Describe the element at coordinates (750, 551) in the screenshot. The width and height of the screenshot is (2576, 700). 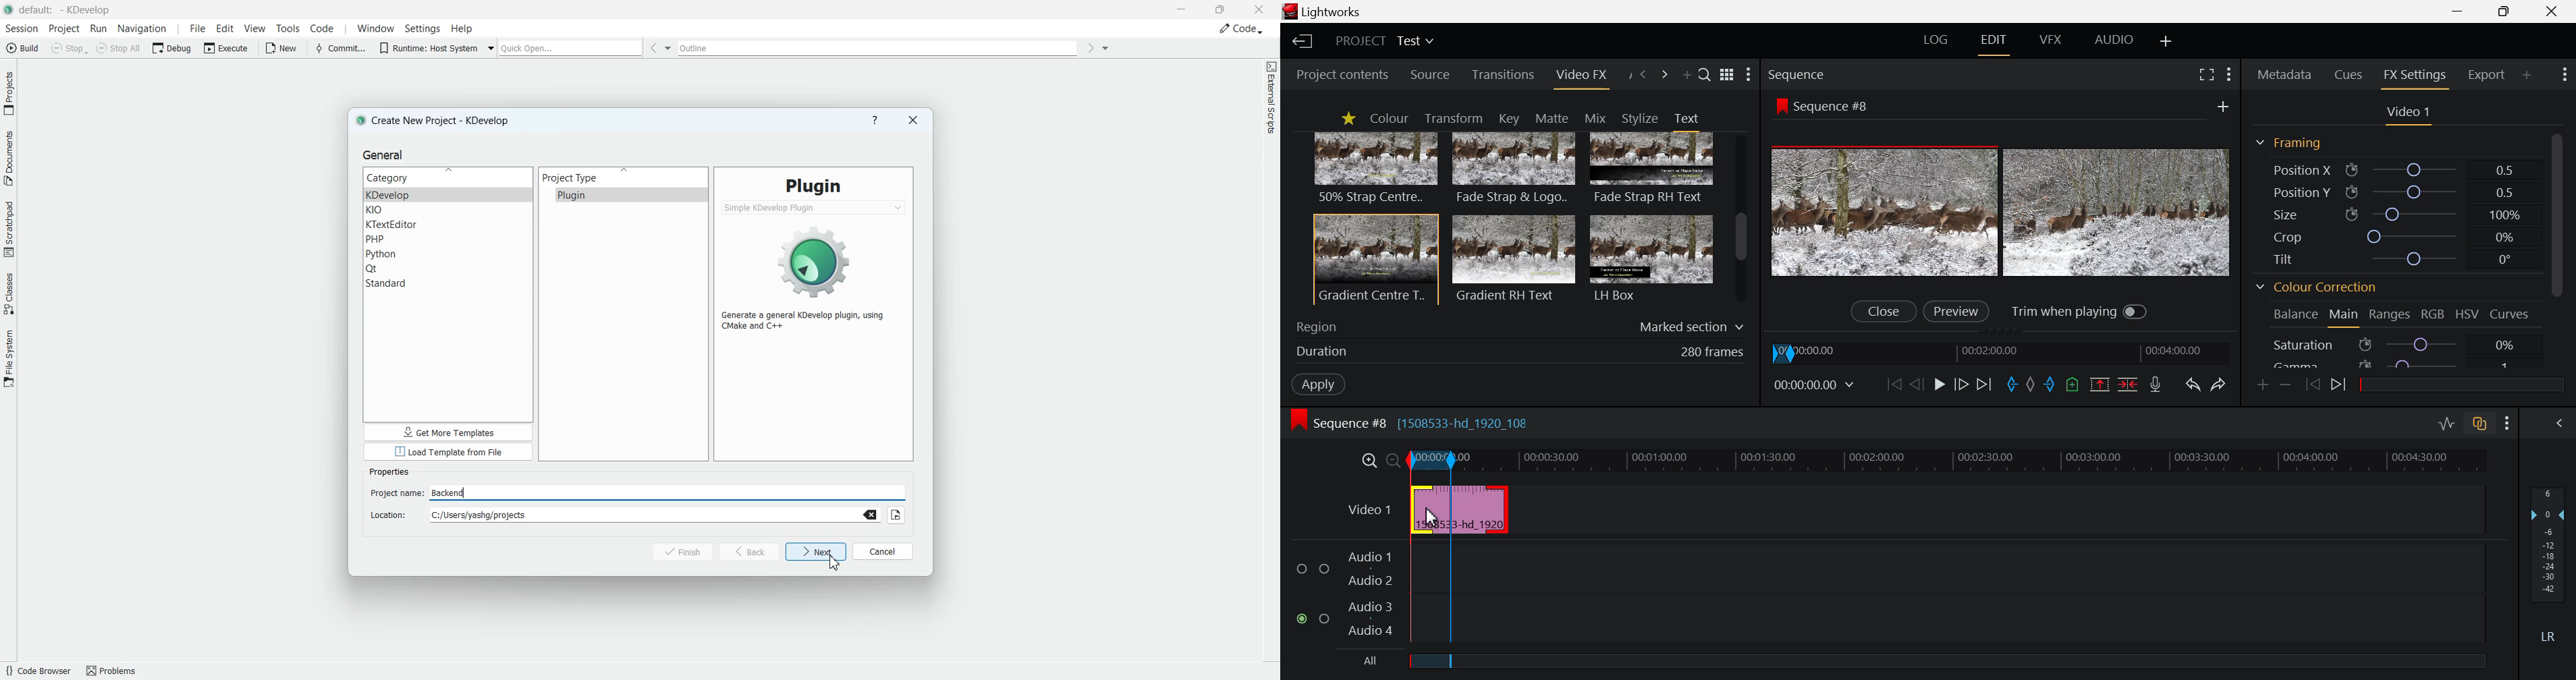
I see `back` at that location.